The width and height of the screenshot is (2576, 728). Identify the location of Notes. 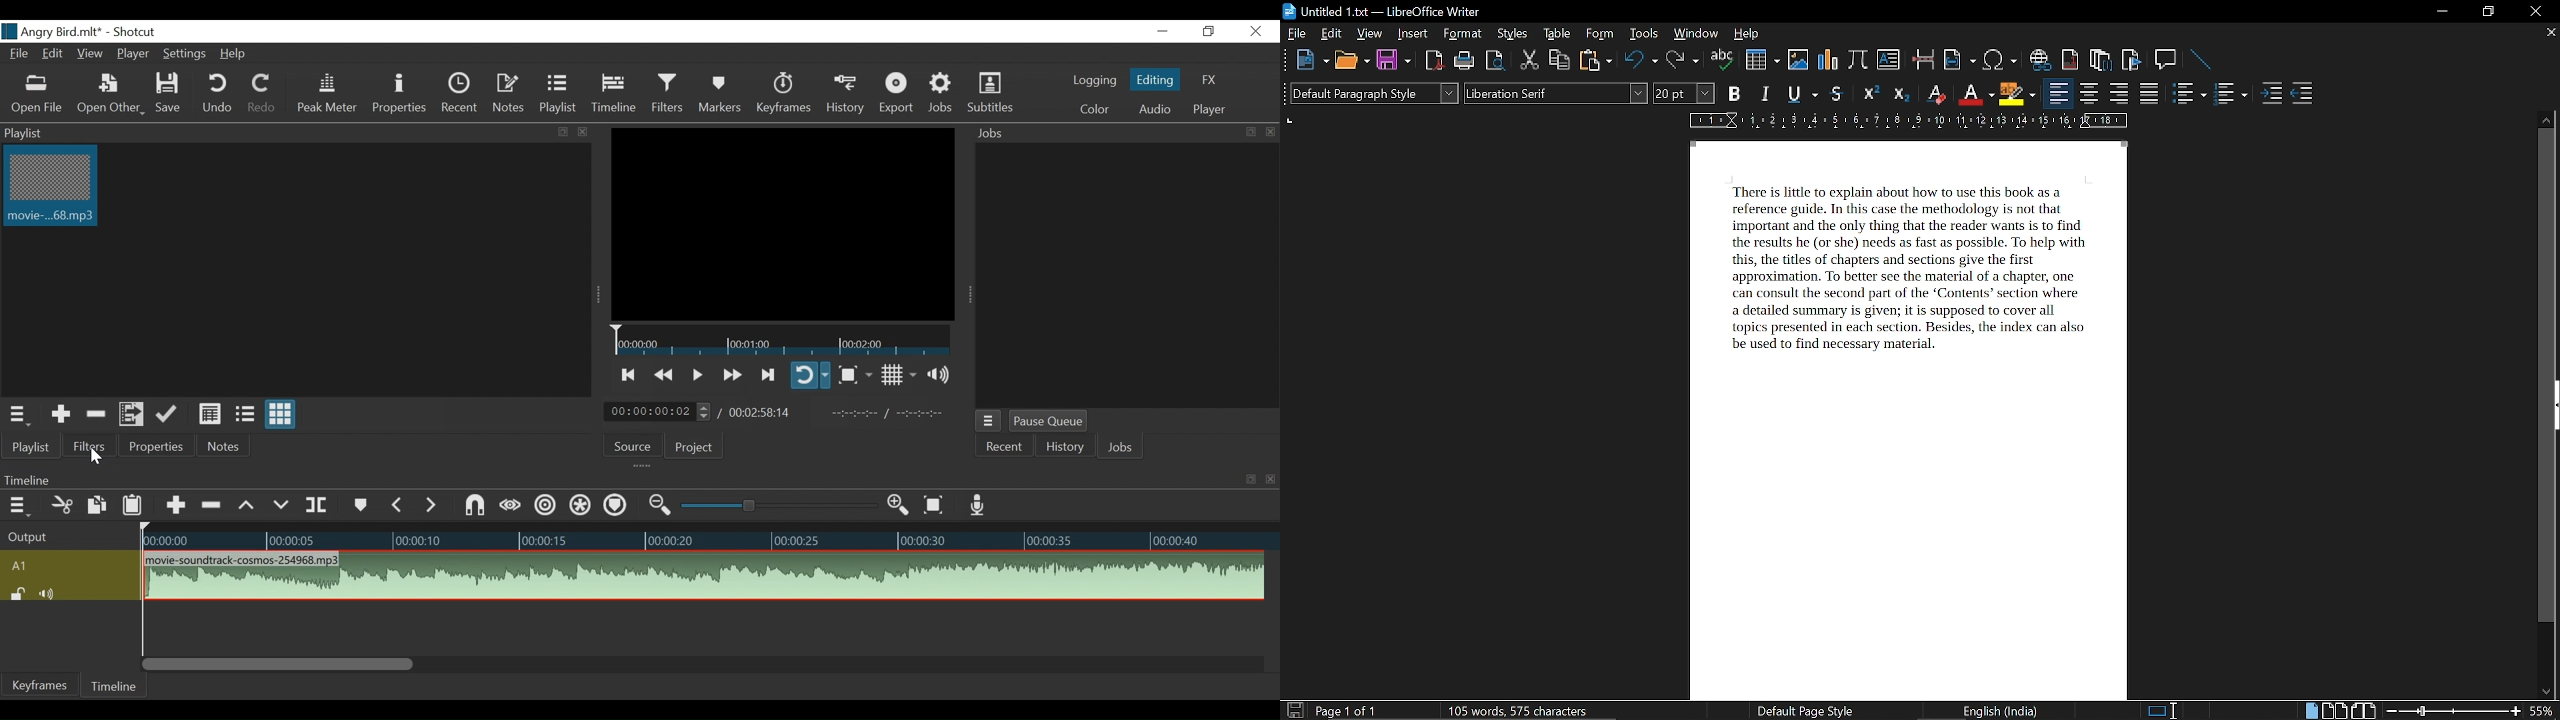
(226, 444).